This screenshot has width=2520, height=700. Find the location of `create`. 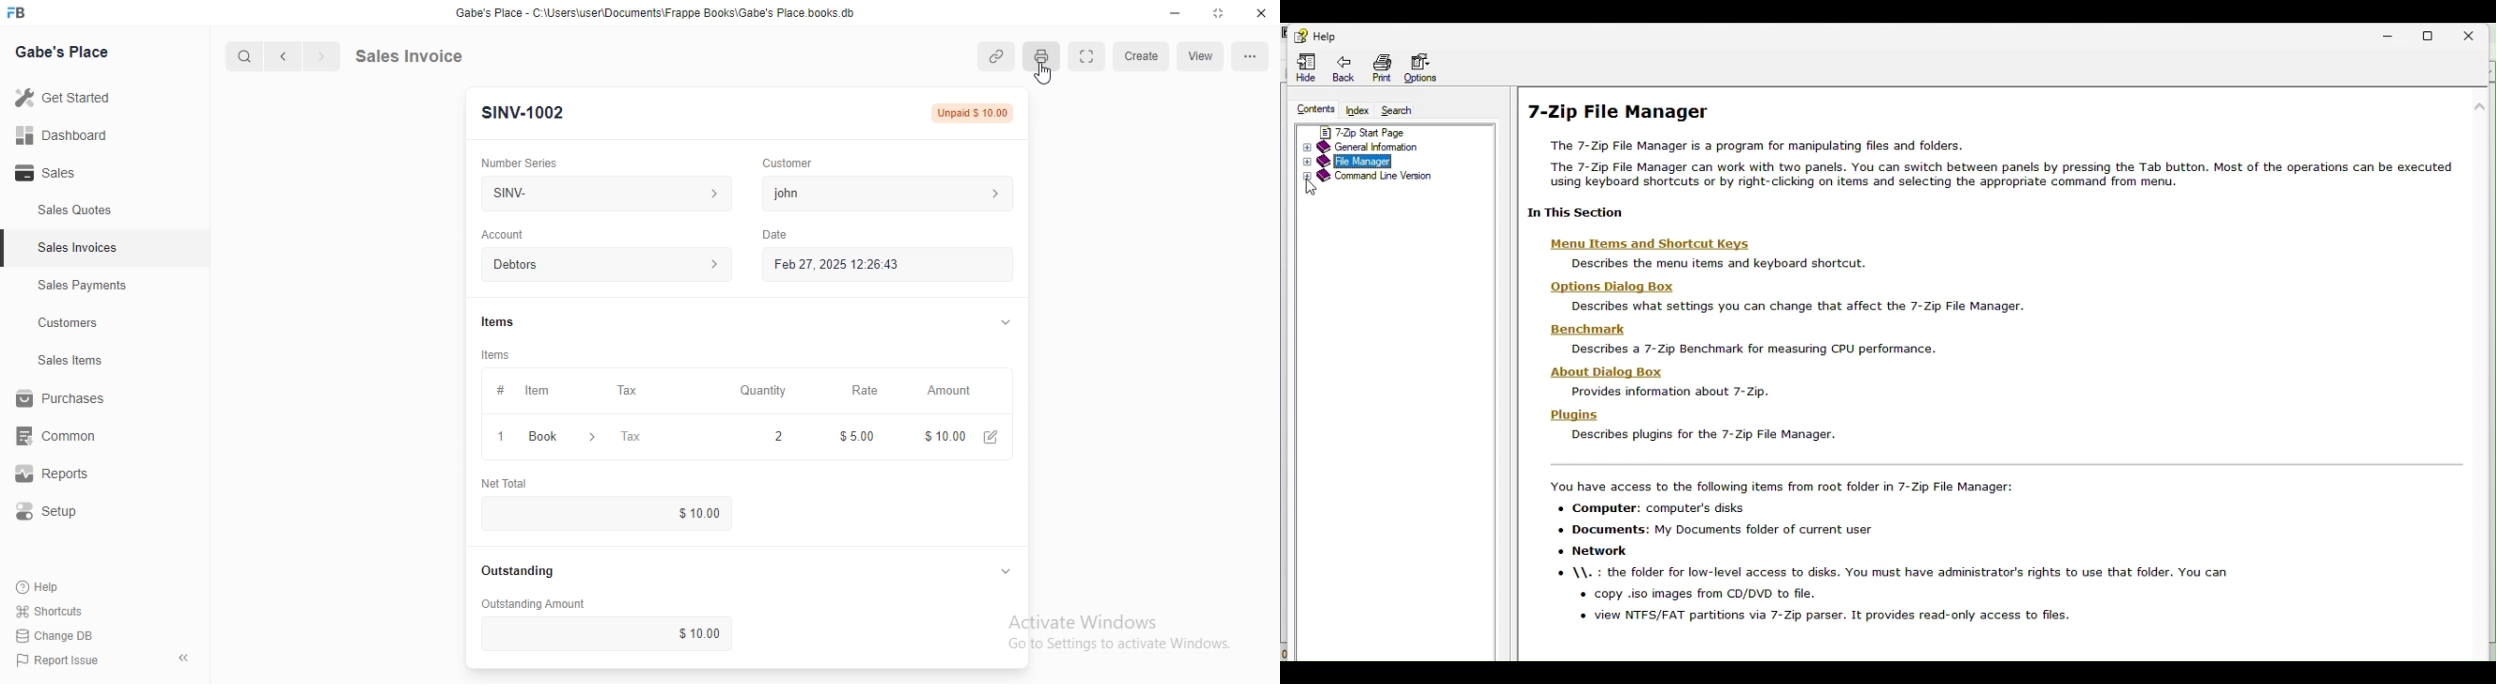

create is located at coordinates (1142, 57).